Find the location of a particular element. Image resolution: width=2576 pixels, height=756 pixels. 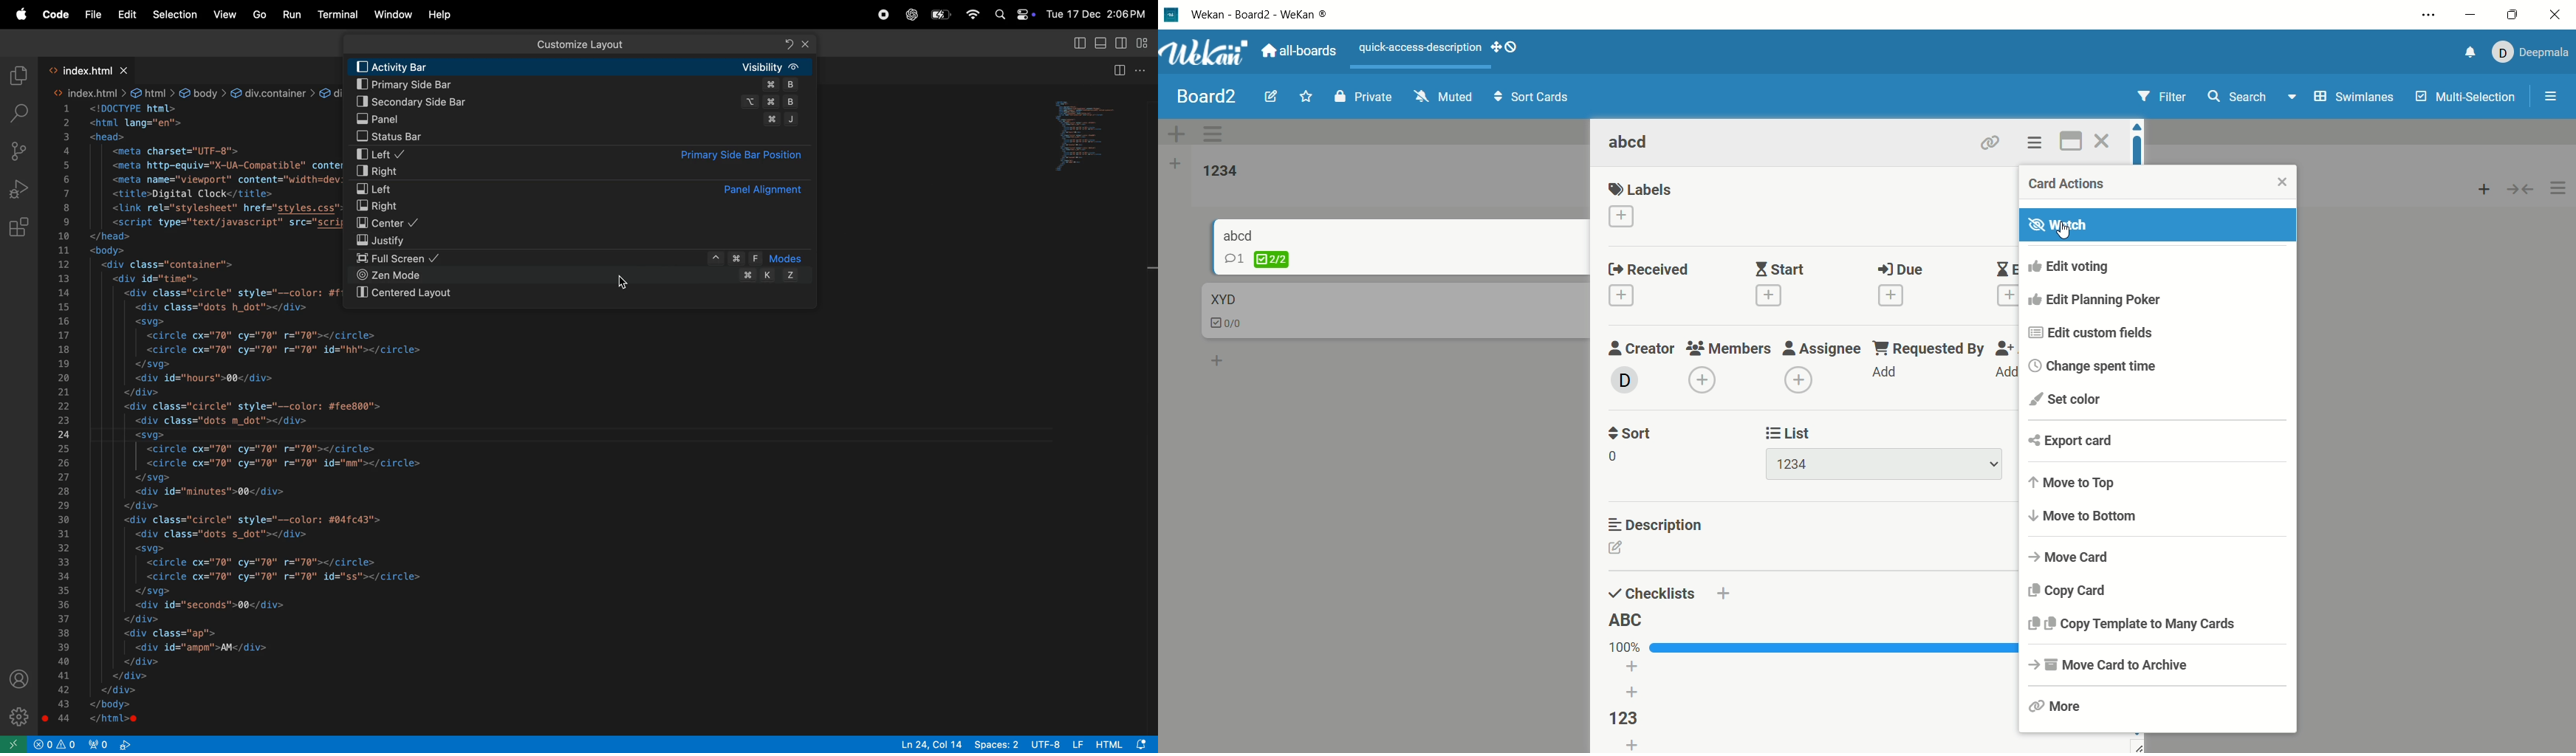

selecting watch is located at coordinates (2156, 225).